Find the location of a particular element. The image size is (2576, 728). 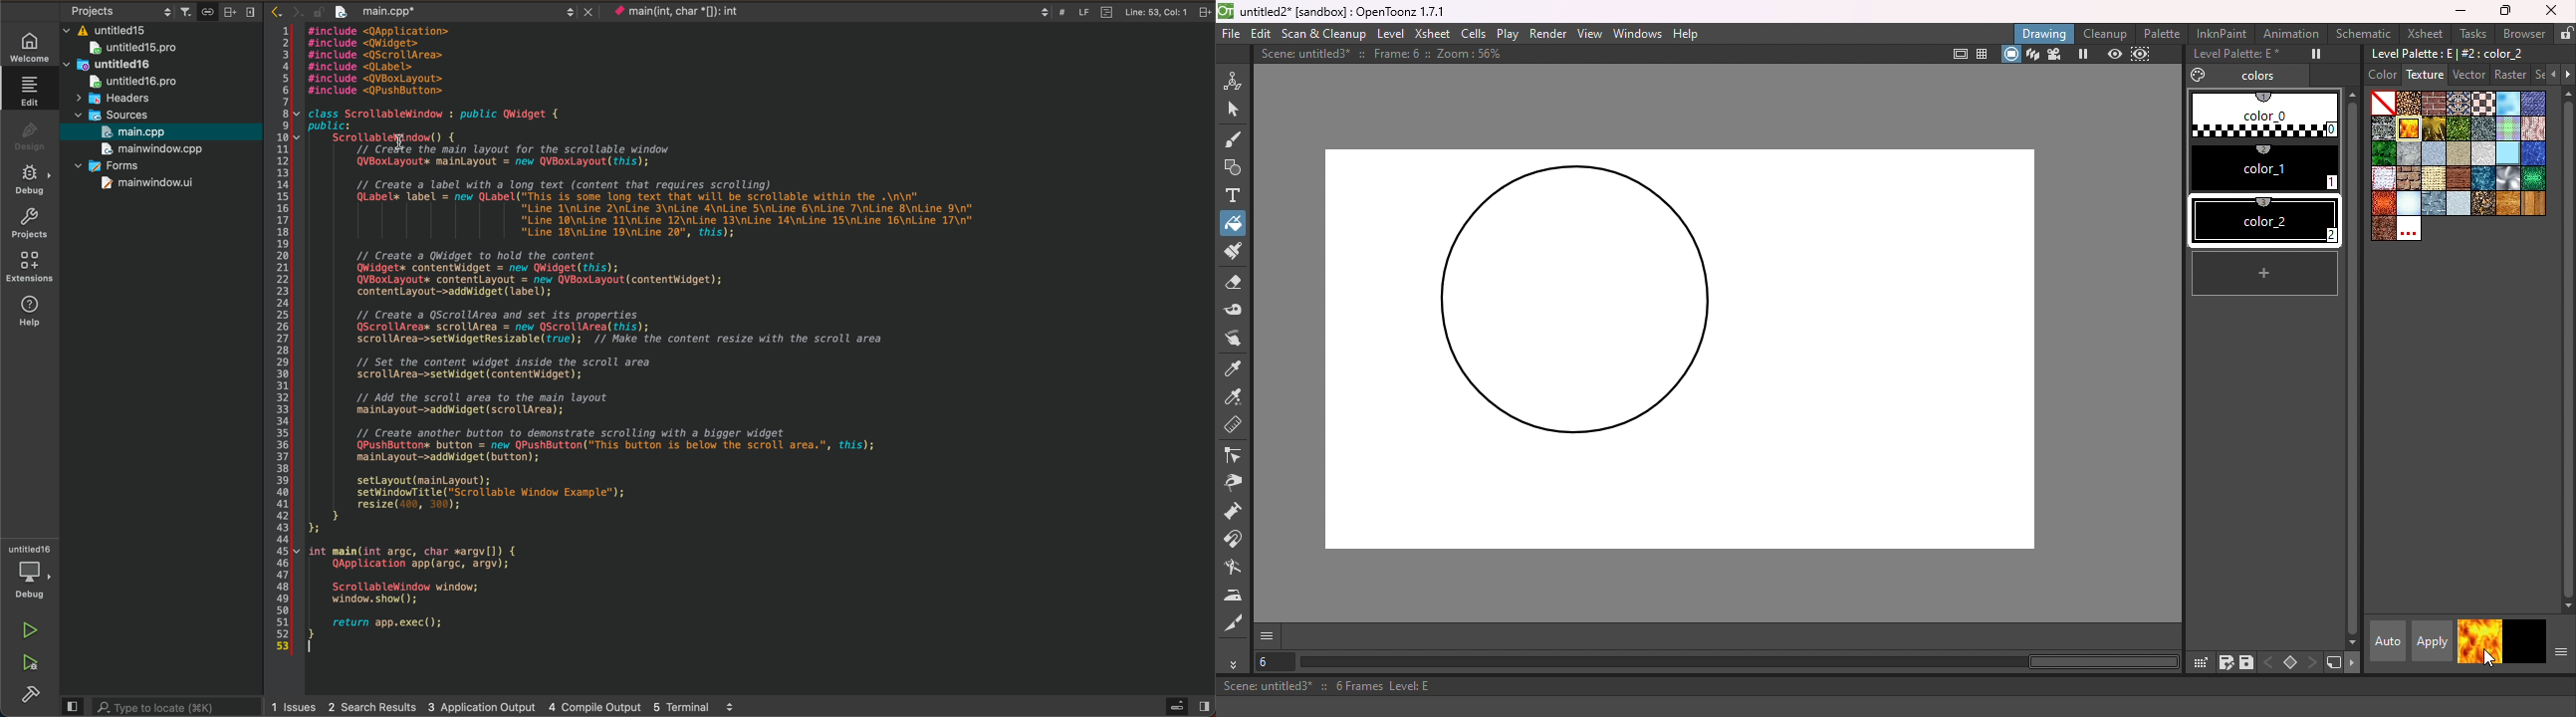

Show or hide parts of the color page is located at coordinates (2559, 655).